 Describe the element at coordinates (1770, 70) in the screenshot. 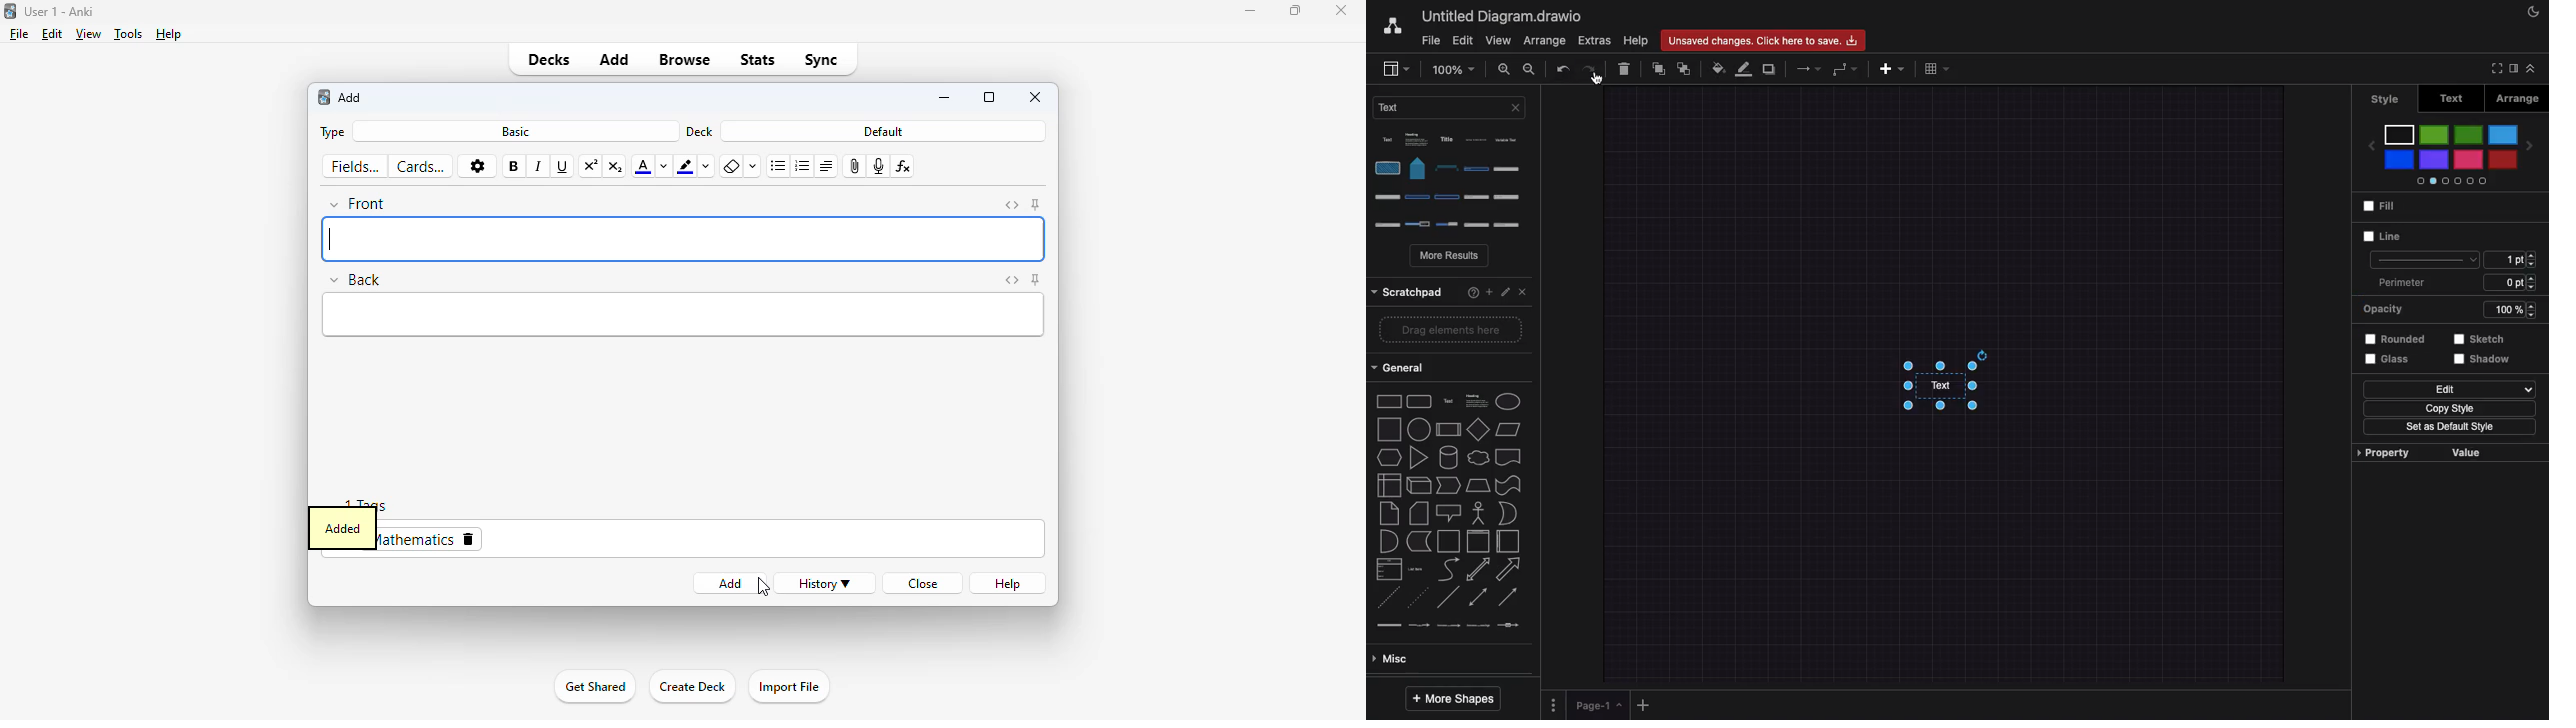

I see `Duplicate` at that location.